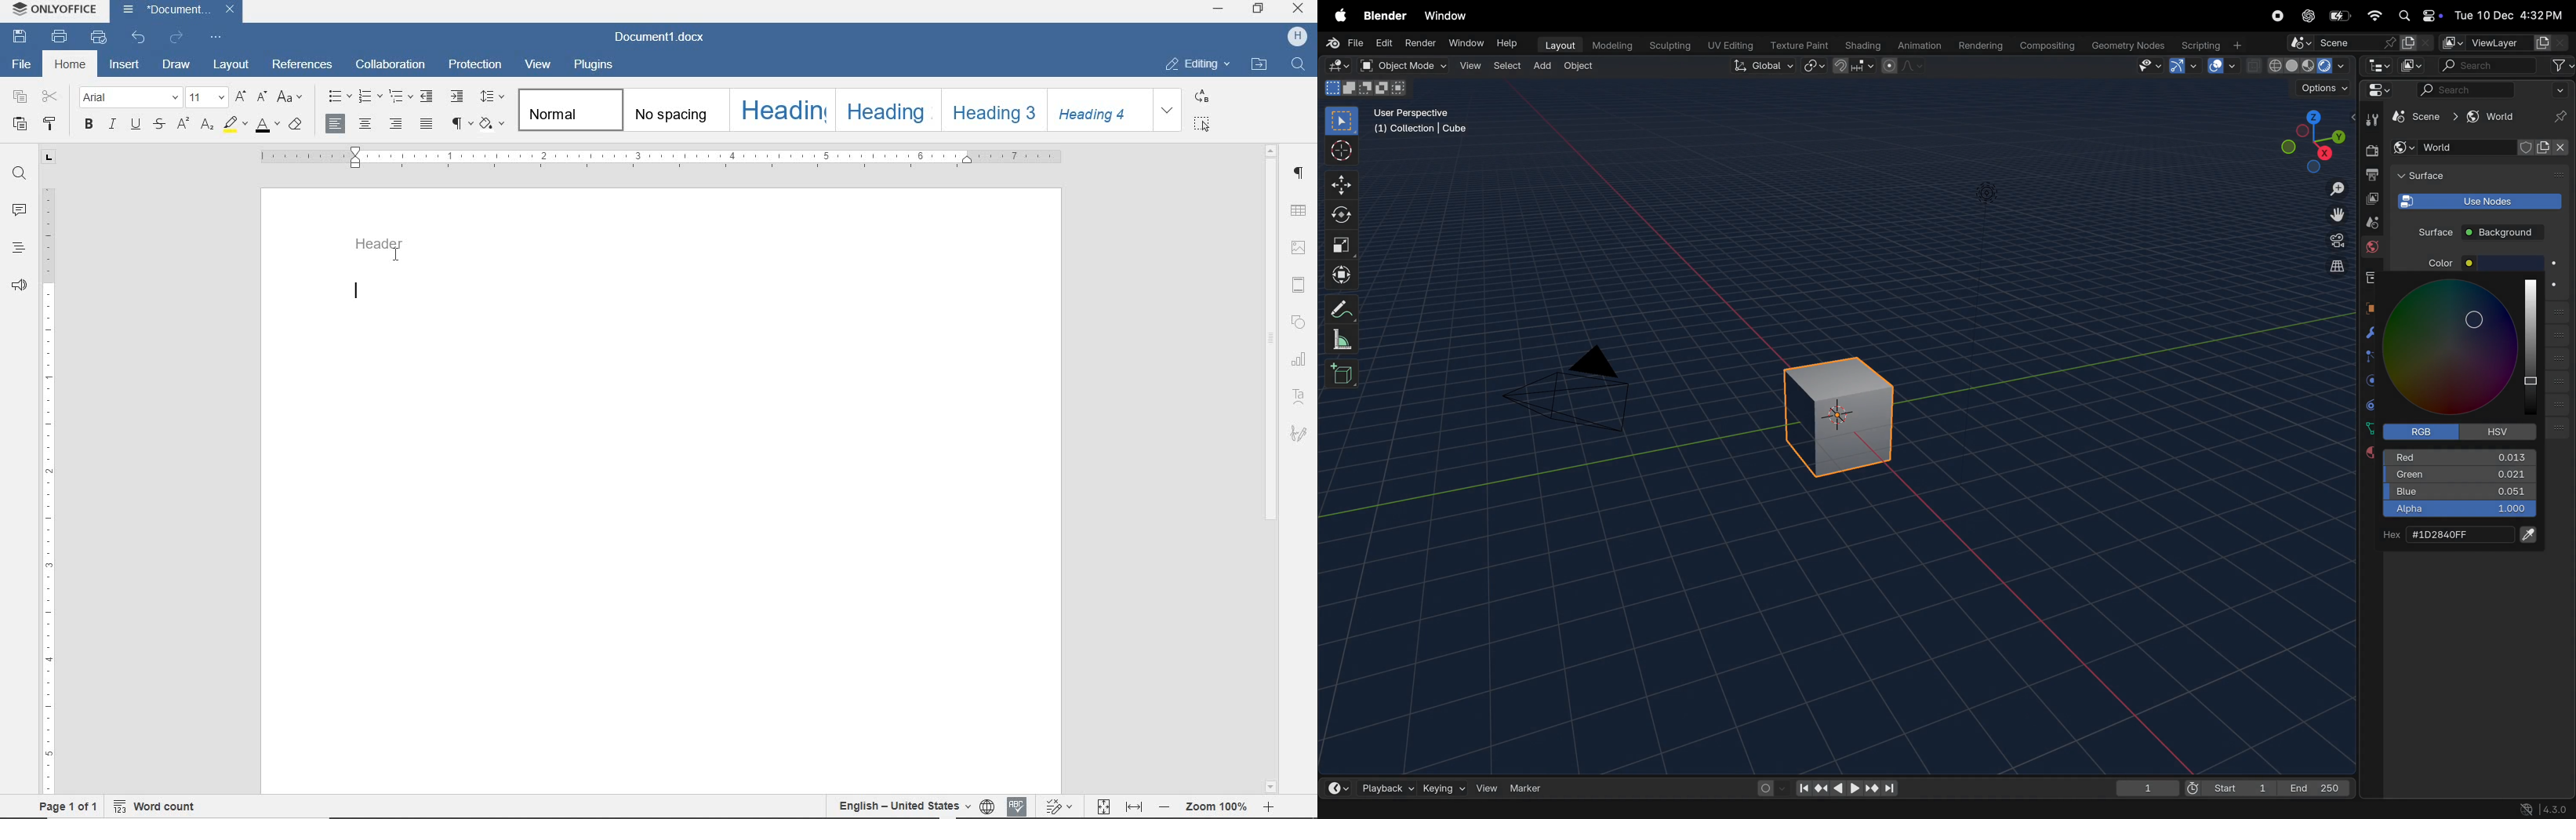 The height and width of the screenshot is (840, 2576). I want to click on SHAPE, so click(1298, 321).